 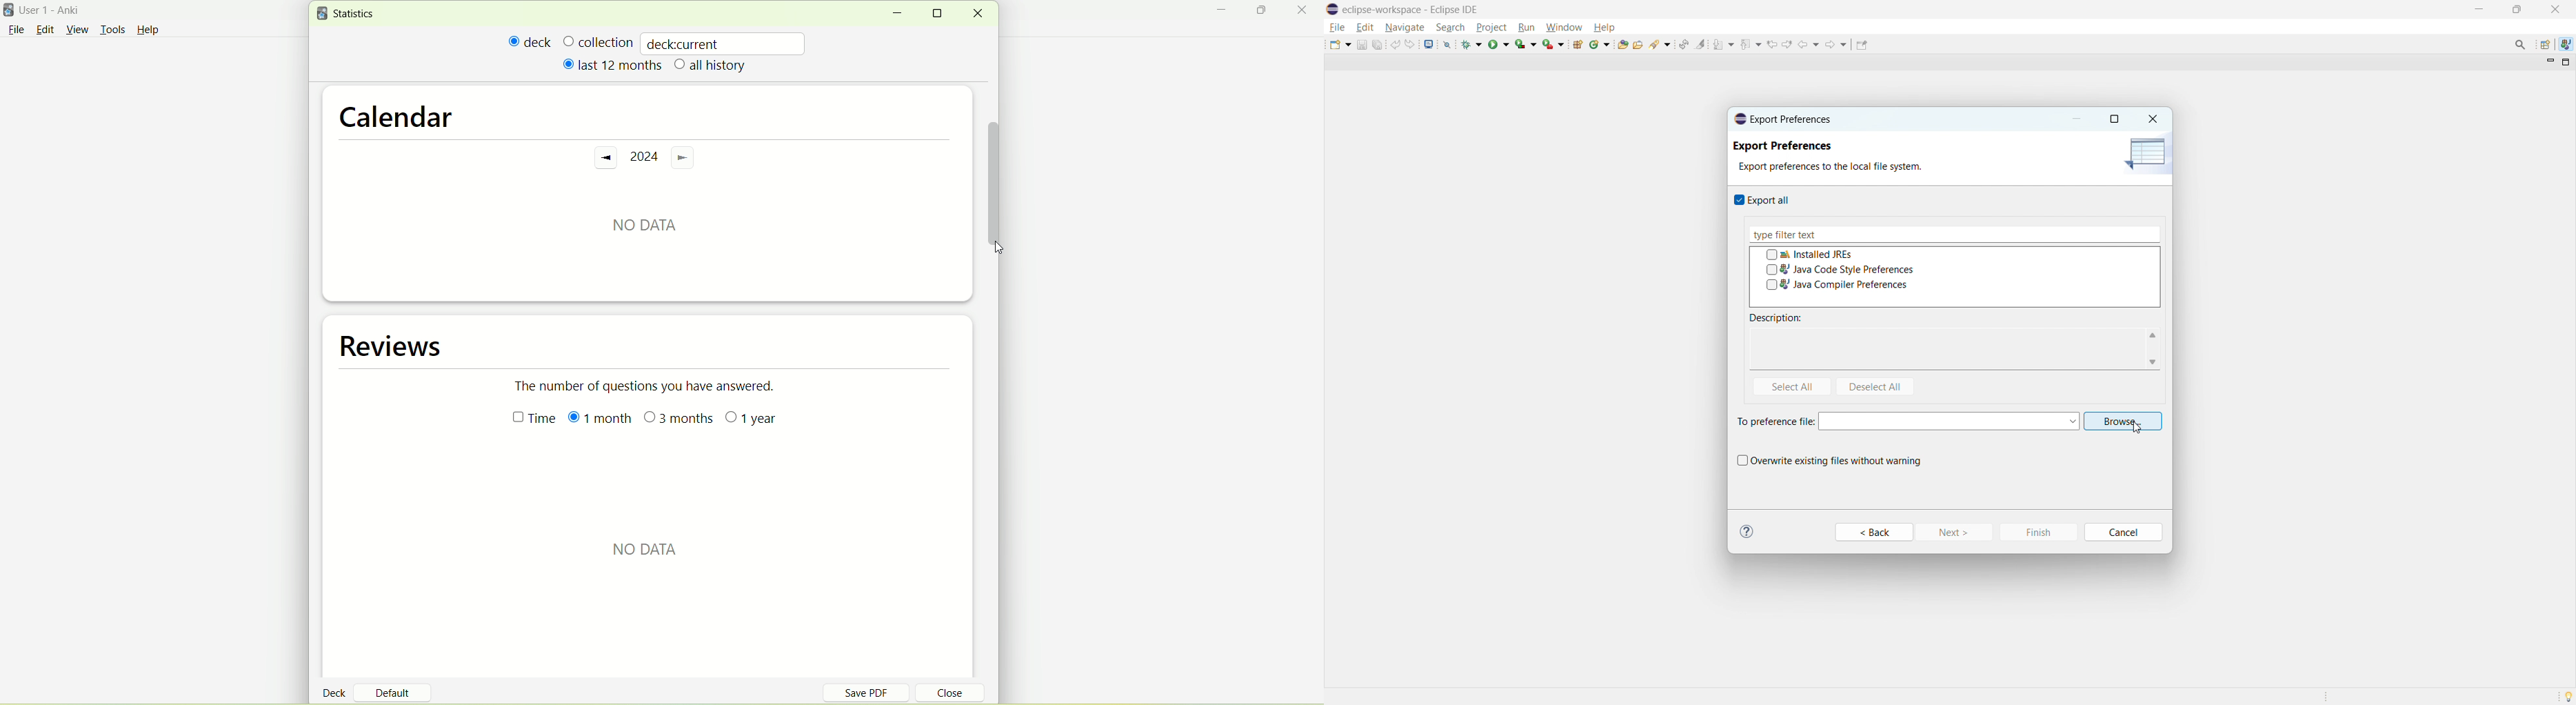 What do you see at coordinates (349, 14) in the screenshot?
I see `statistics` at bounding box center [349, 14].